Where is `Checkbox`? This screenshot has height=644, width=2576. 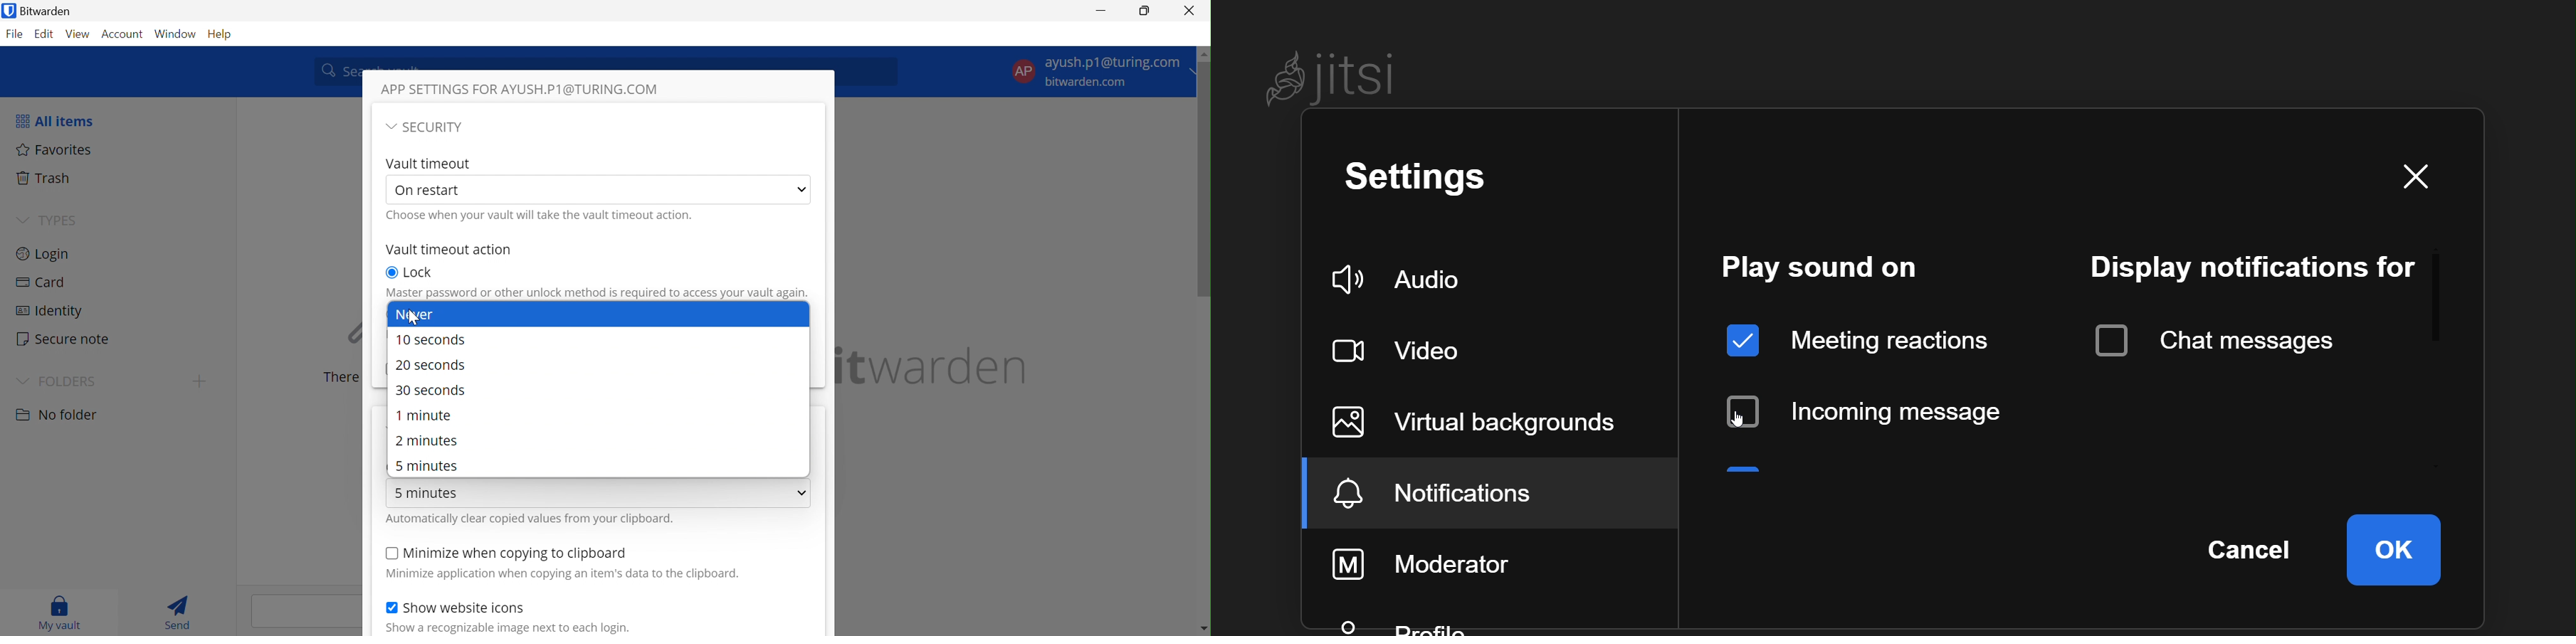 Checkbox is located at coordinates (390, 553).